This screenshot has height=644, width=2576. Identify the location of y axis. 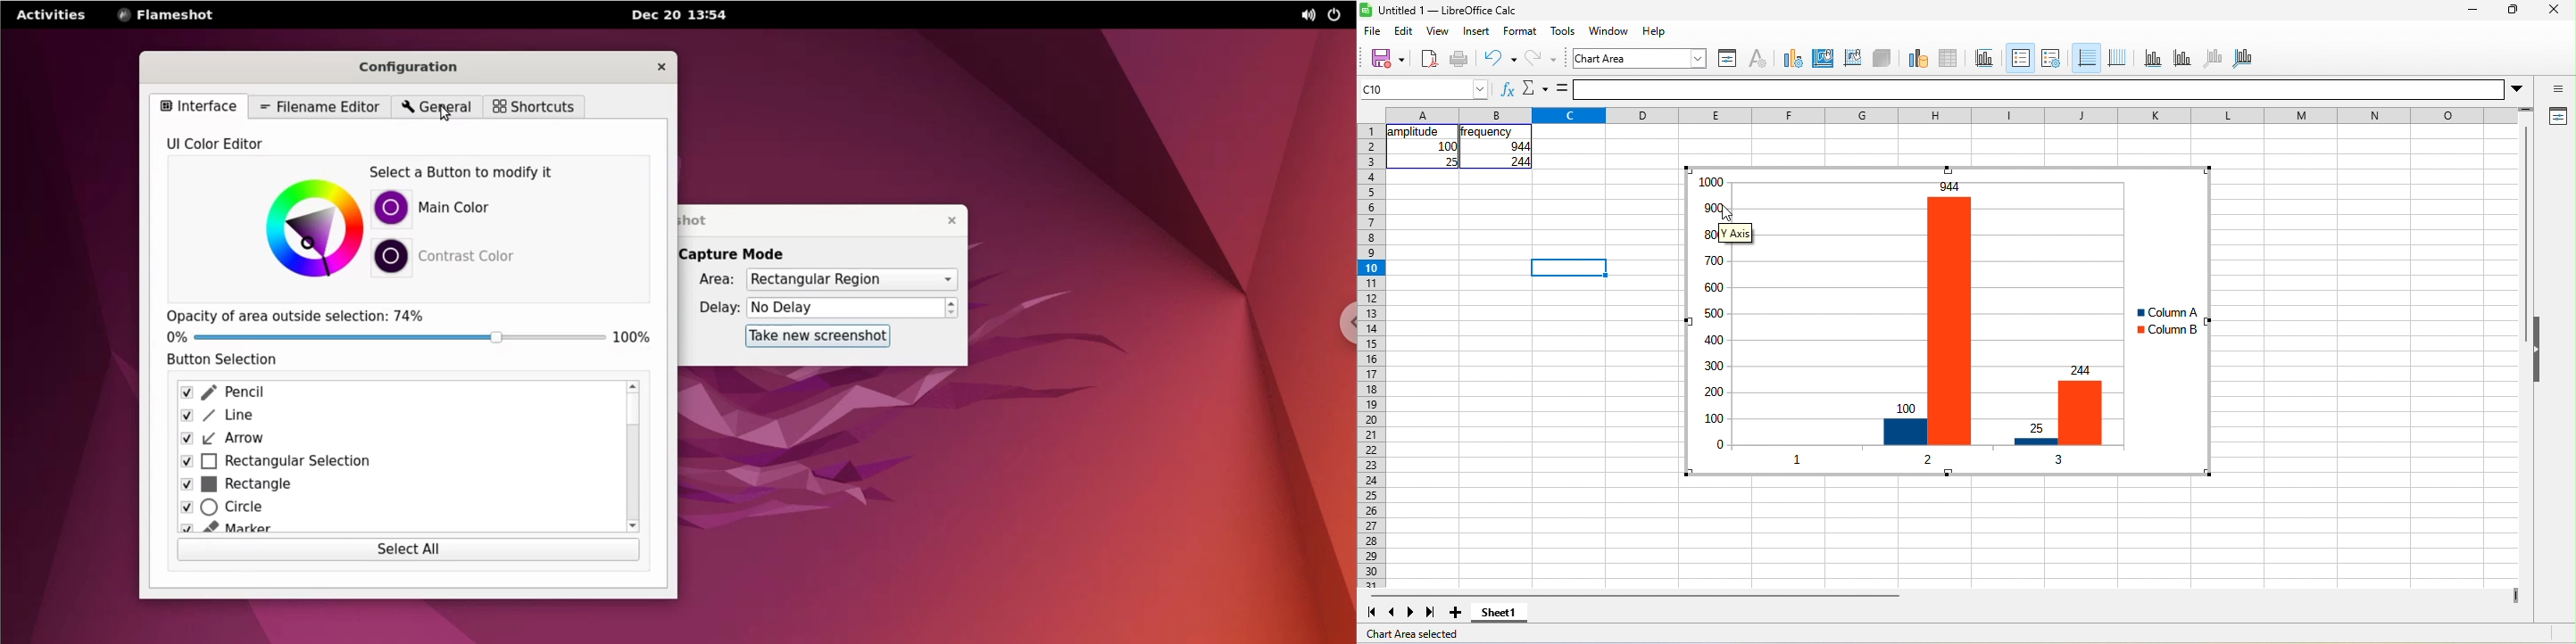
(2181, 57).